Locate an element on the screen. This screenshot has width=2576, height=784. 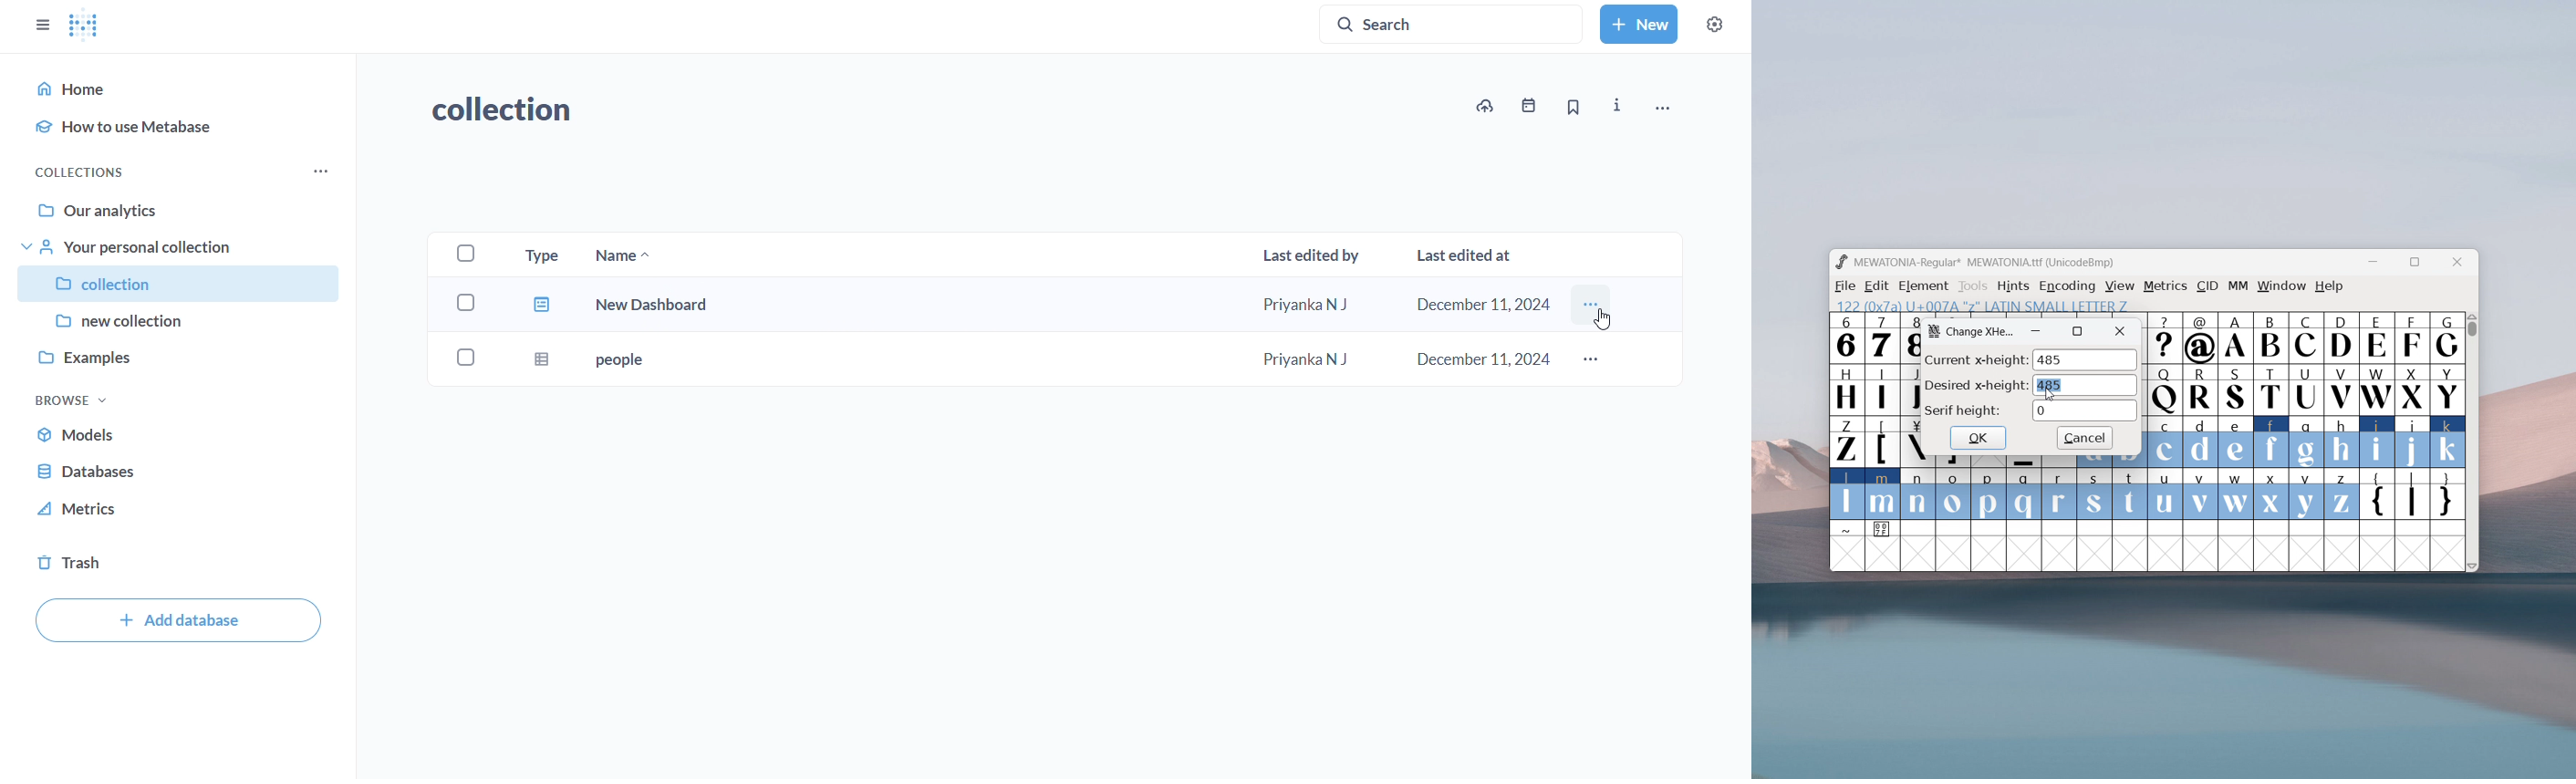
view is located at coordinates (2120, 286).